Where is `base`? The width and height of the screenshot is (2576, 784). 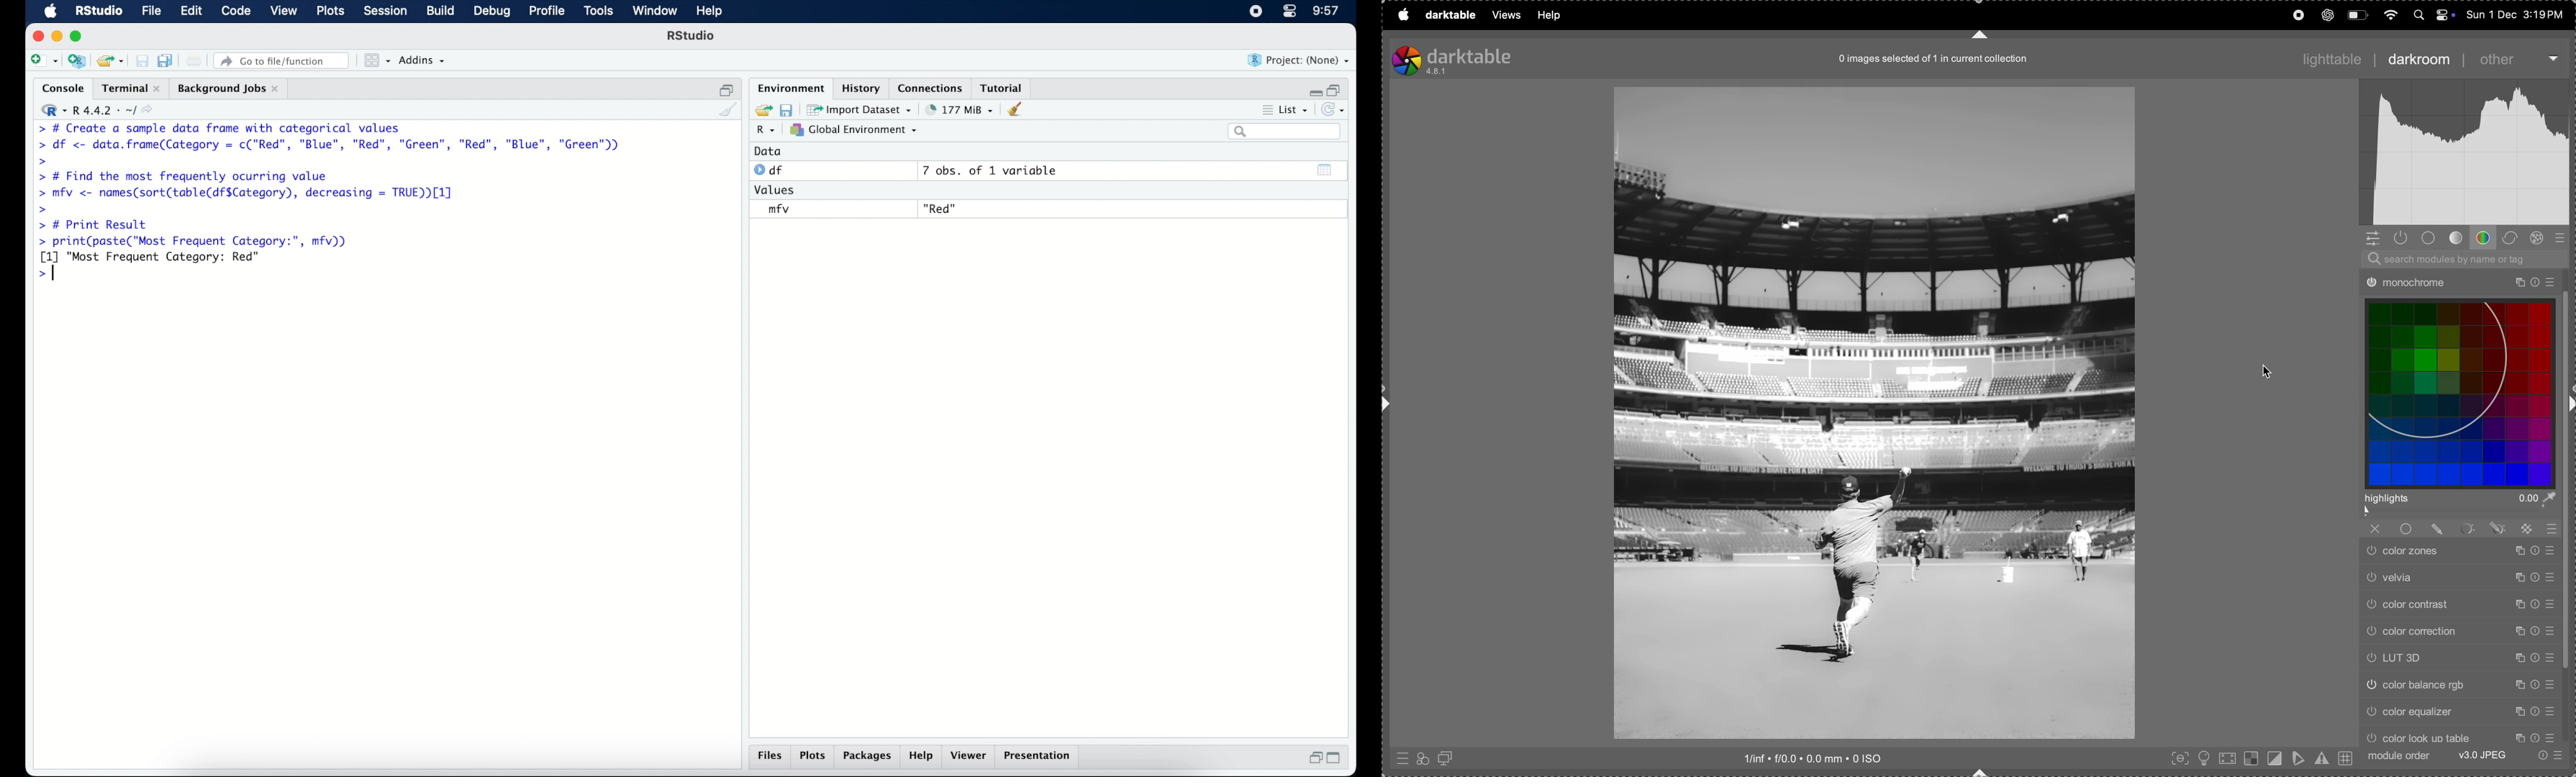 base is located at coordinates (2431, 239).